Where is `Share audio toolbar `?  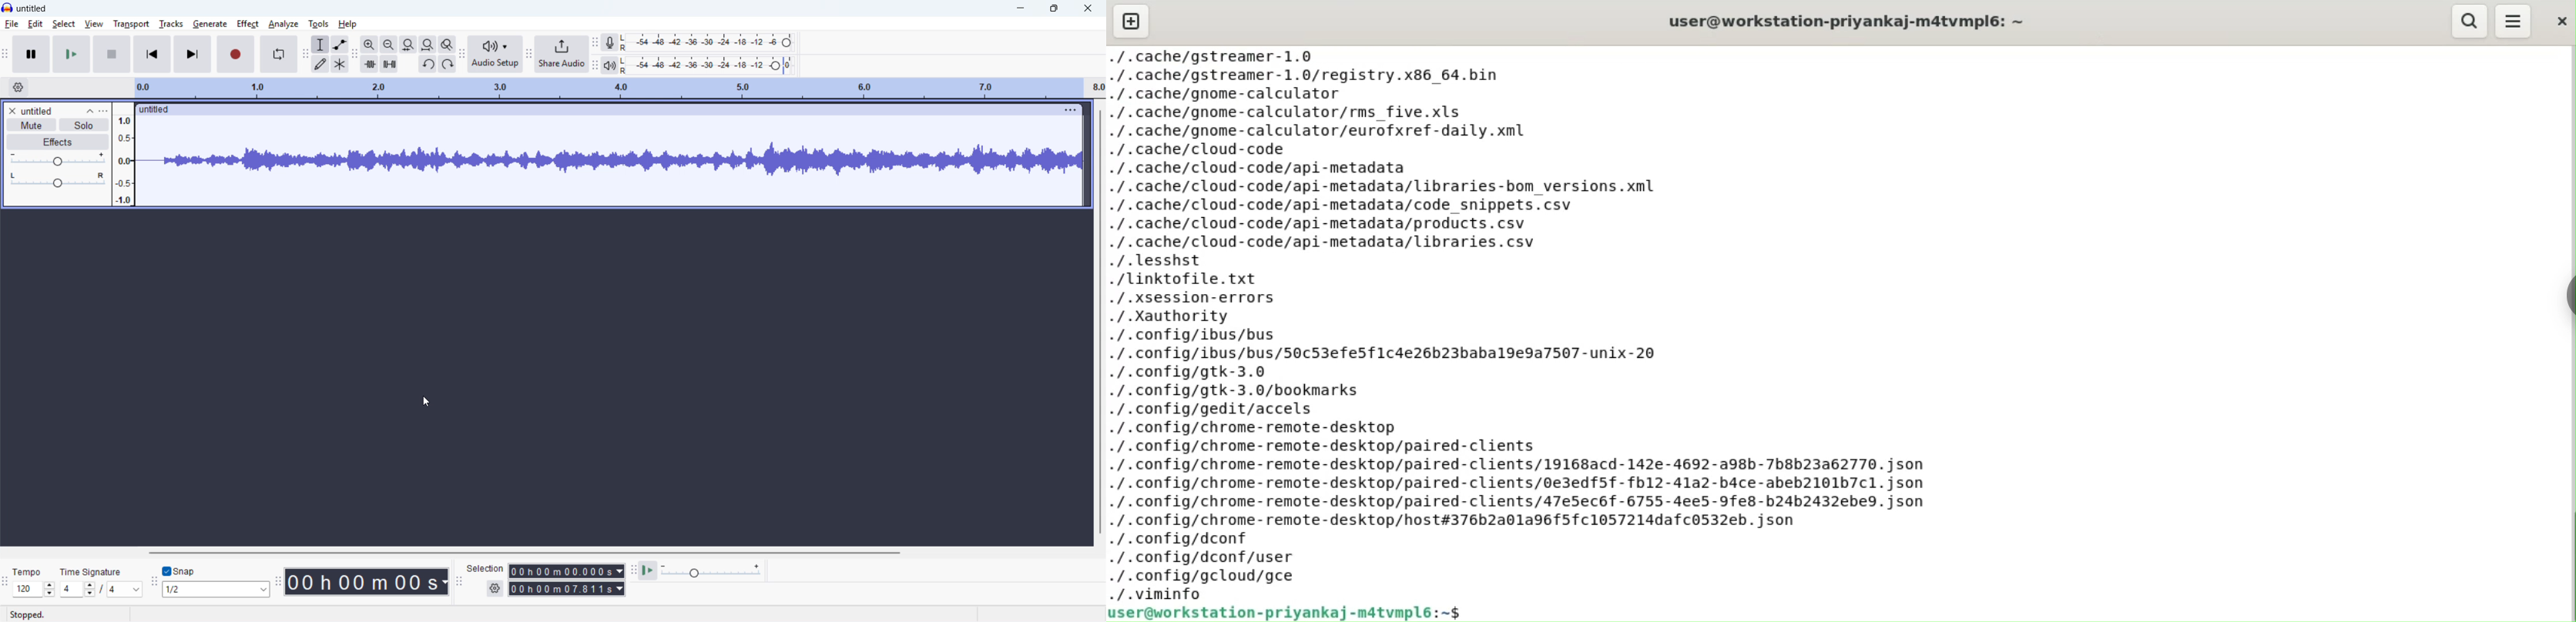 Share audio toolbar  is located at coordinates (528, 55).